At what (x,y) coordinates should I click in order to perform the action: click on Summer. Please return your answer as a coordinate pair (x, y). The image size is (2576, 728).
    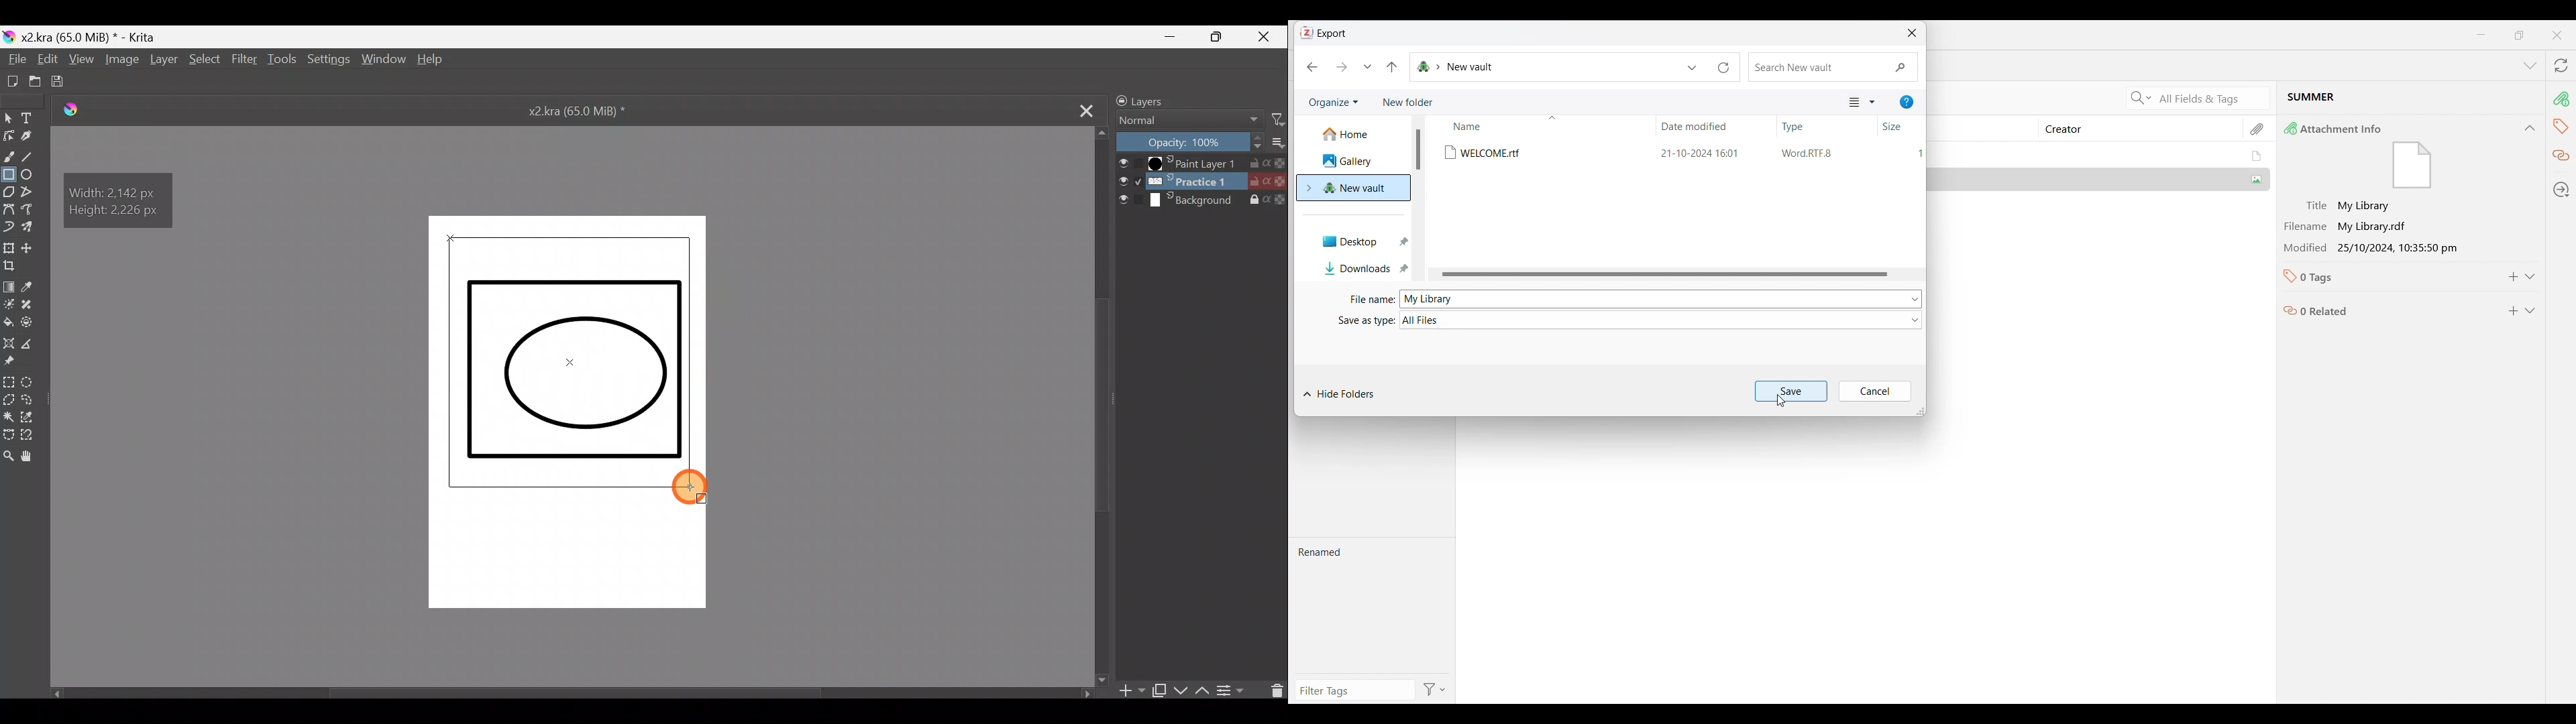
    Looking at the image, I should click on (2100, 178).